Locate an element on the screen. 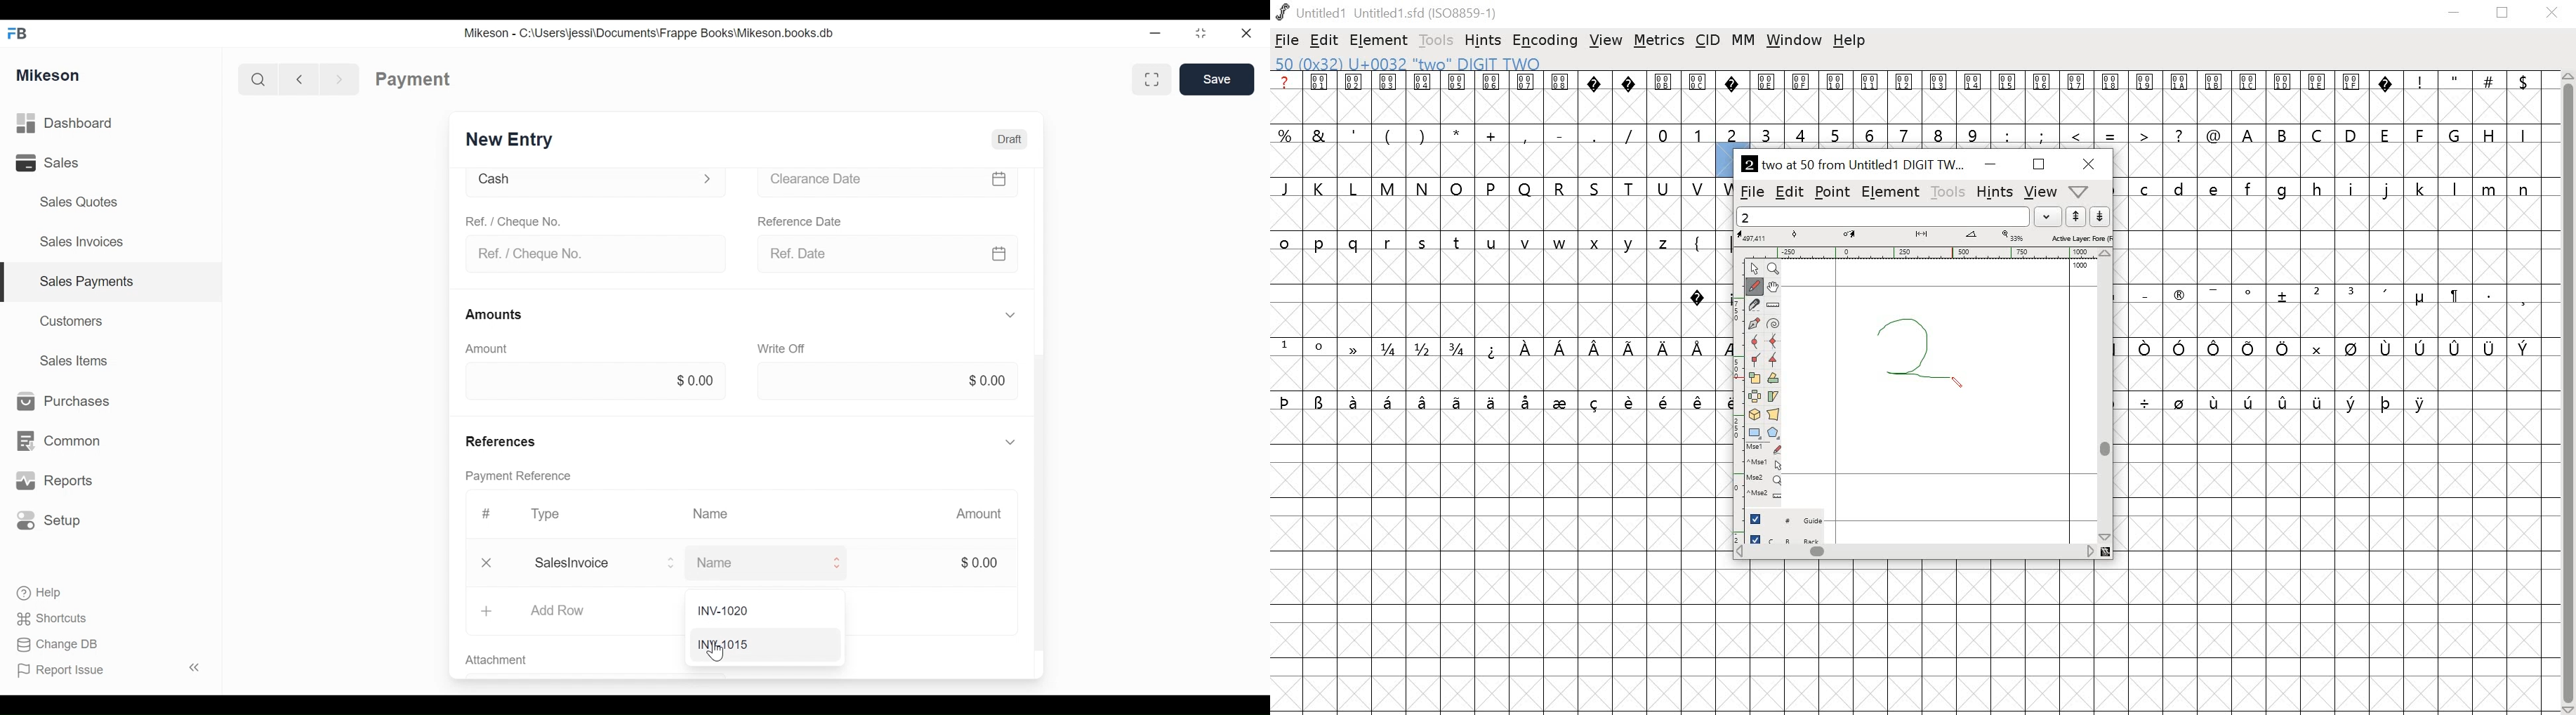  $0.00 is located at coordinates (983, 561).